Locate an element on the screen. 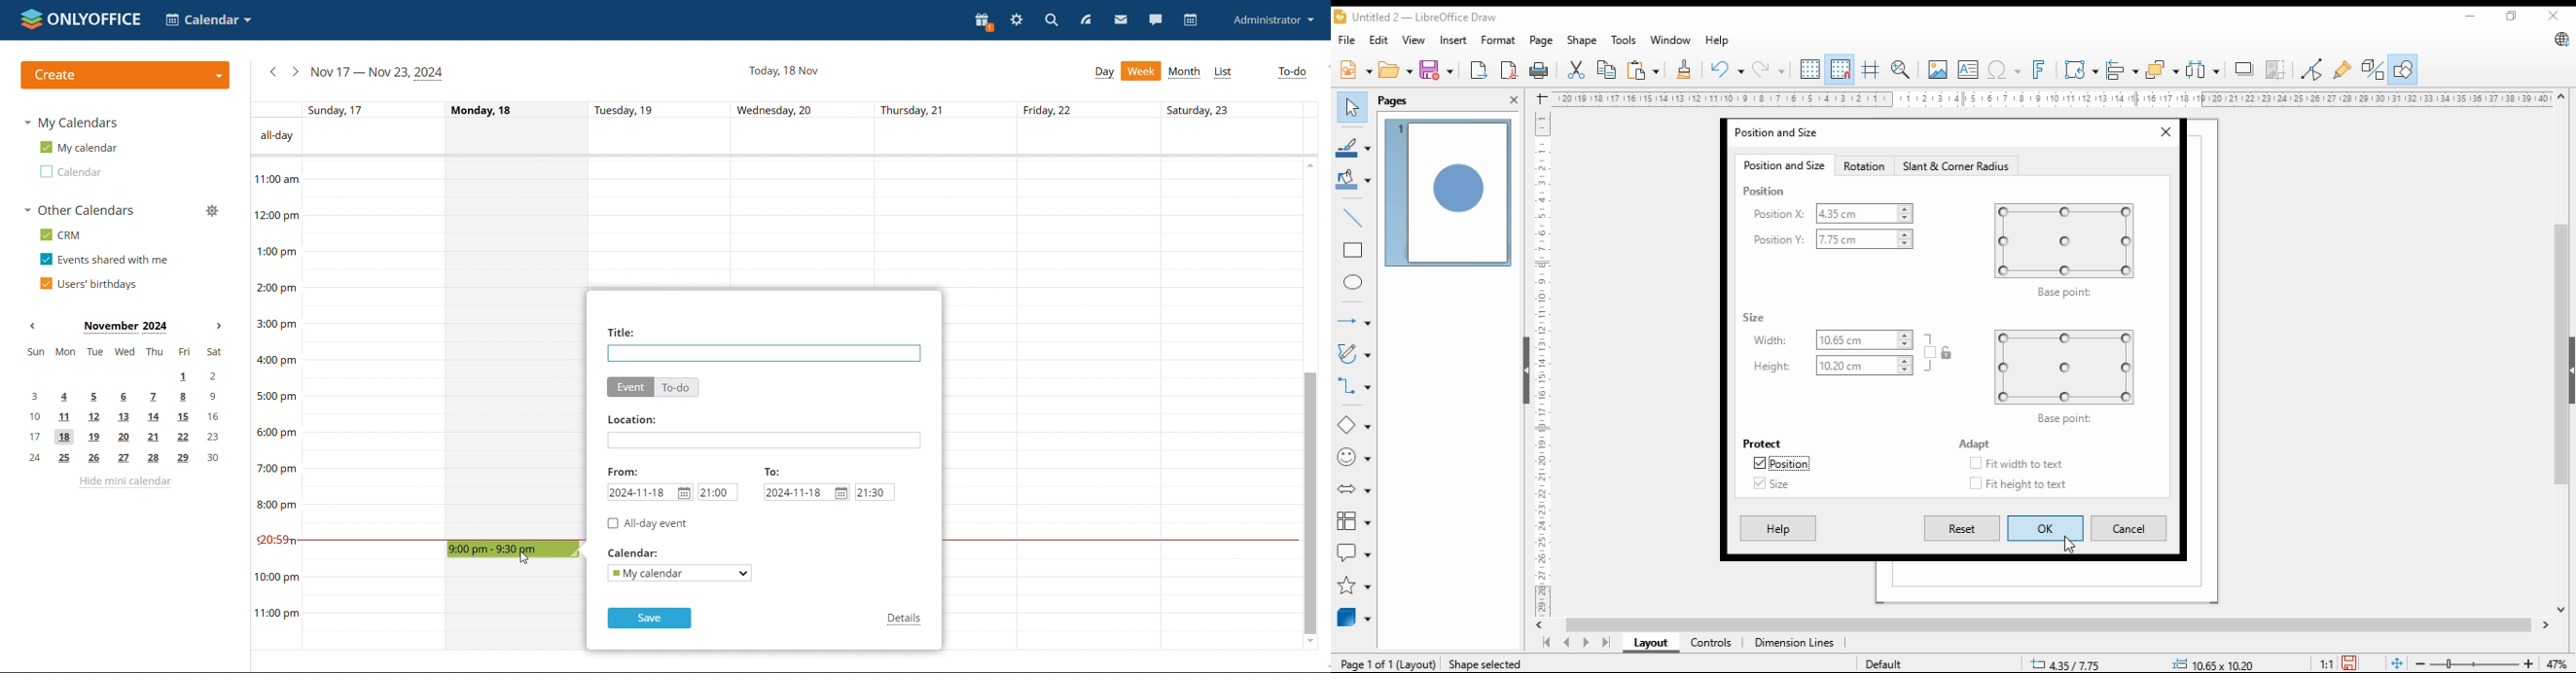  clone formatting is located at coordinates (1686, 70).